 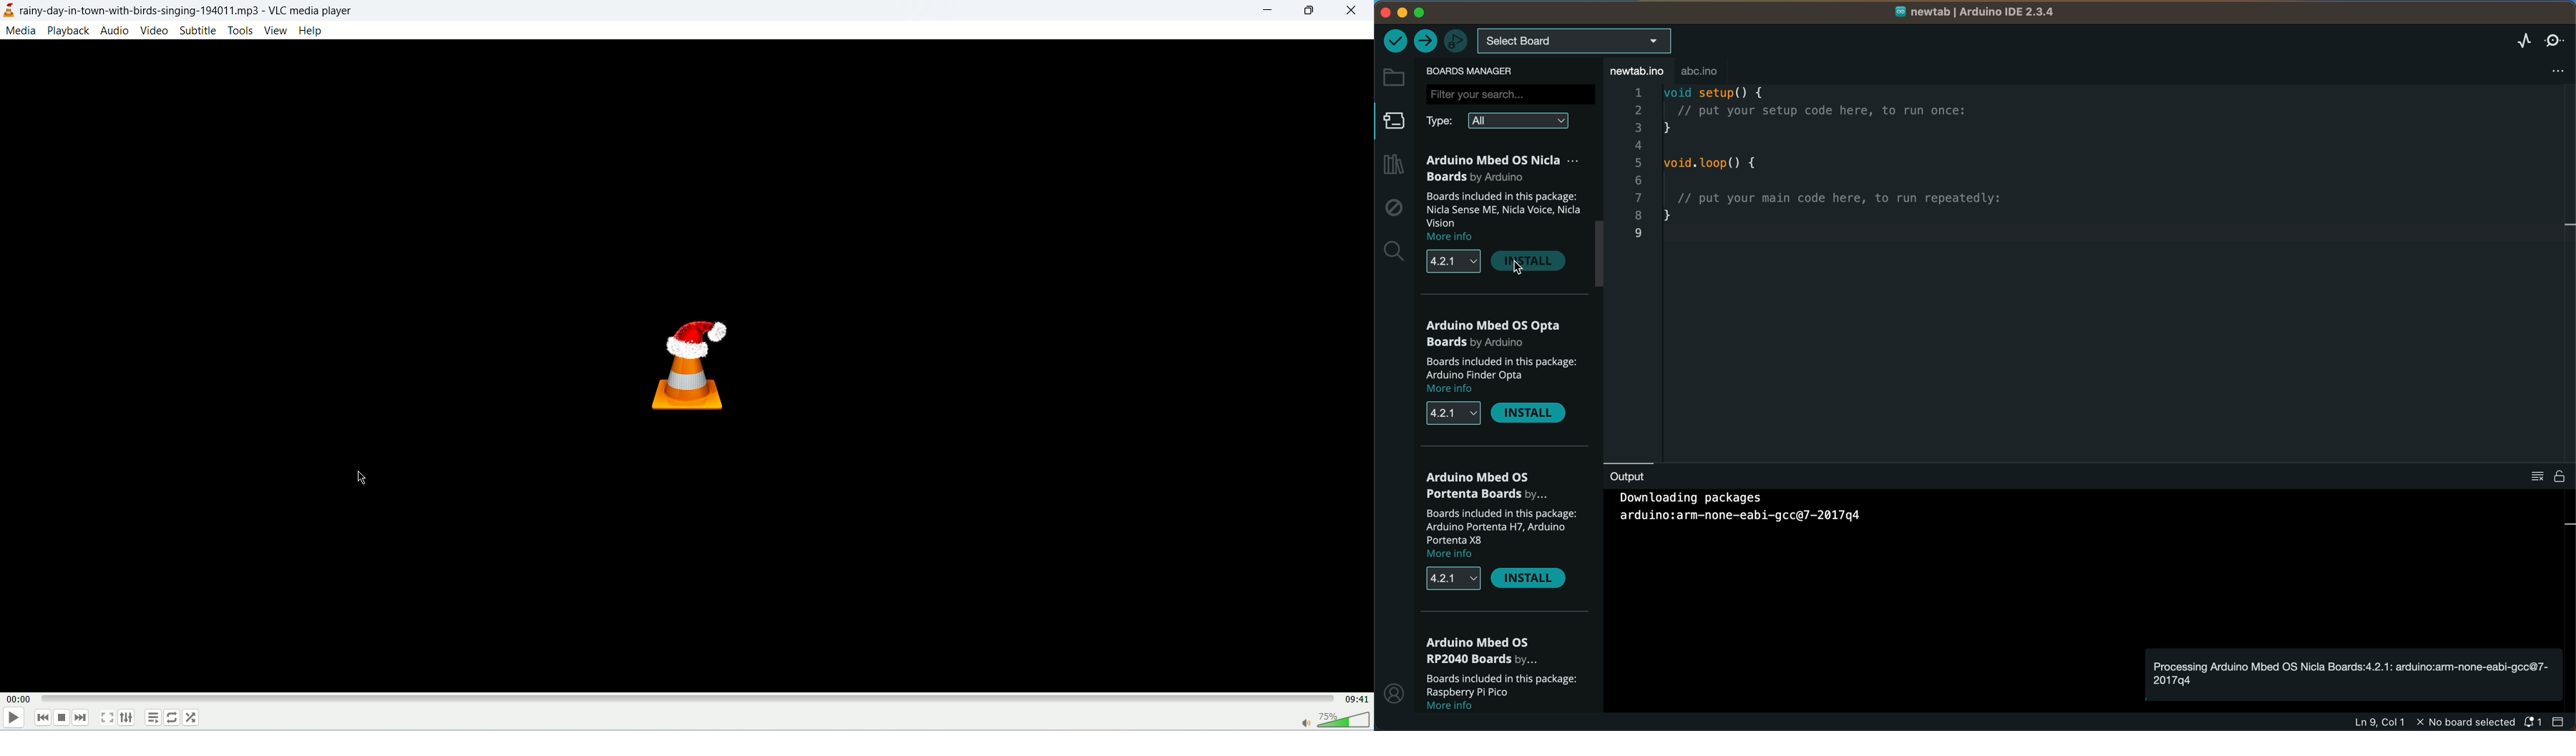 What do you see at coordinates (362, 479) in the screenshot?
I see `mouse cursor` at bounding box center [362, 479].